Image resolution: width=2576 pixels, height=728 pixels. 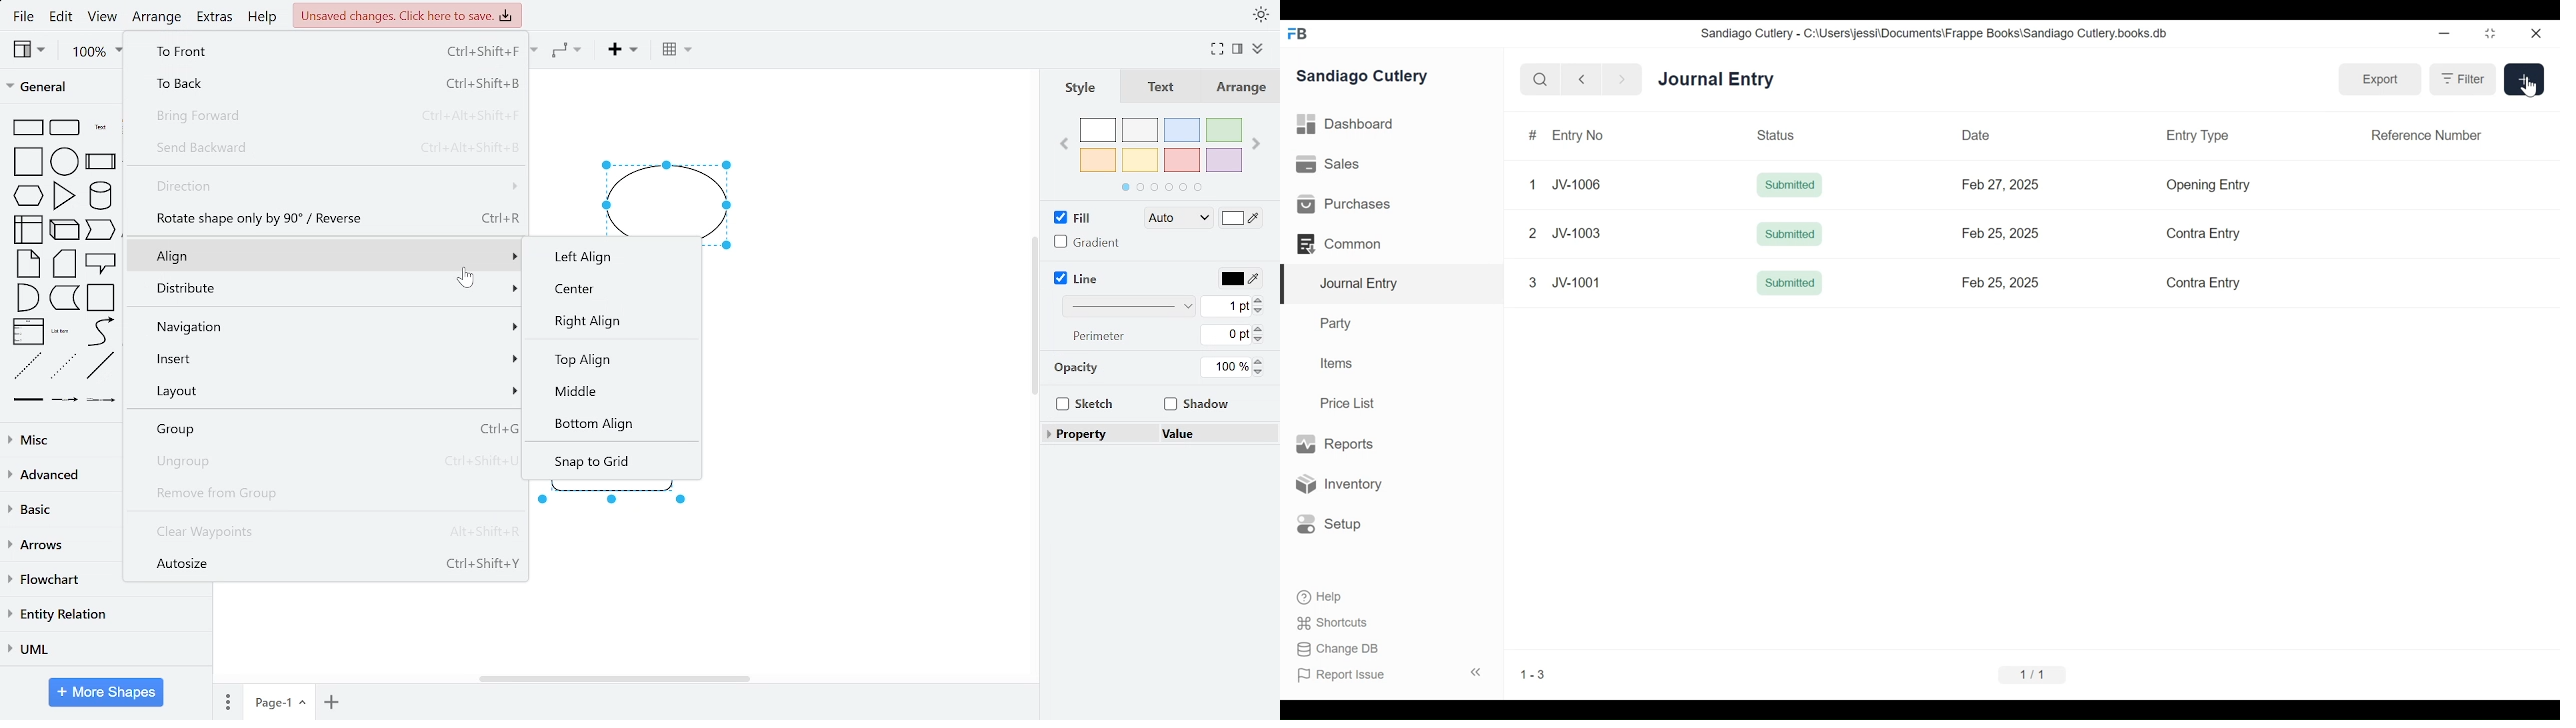 I want to click on rounded rectangle, so click(x=66, y=127).